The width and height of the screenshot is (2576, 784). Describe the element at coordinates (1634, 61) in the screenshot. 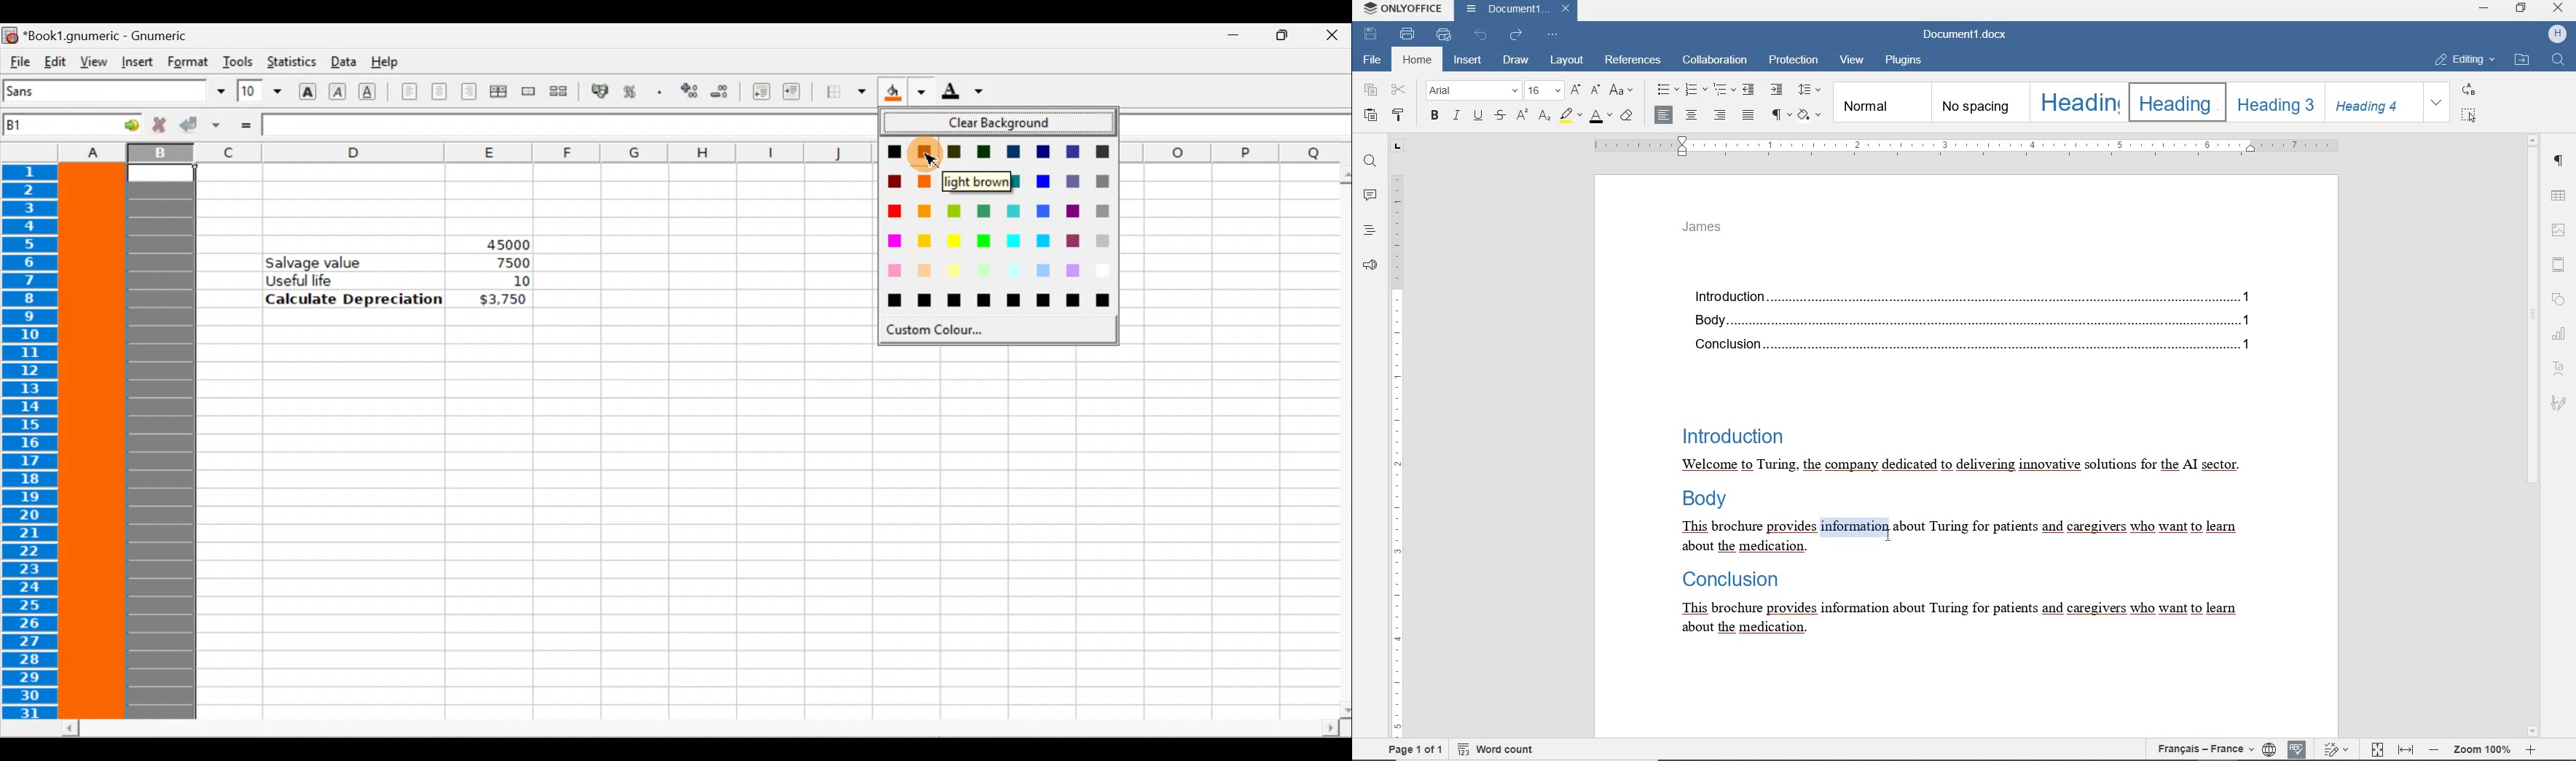

I see `REFERENCES` at that location.